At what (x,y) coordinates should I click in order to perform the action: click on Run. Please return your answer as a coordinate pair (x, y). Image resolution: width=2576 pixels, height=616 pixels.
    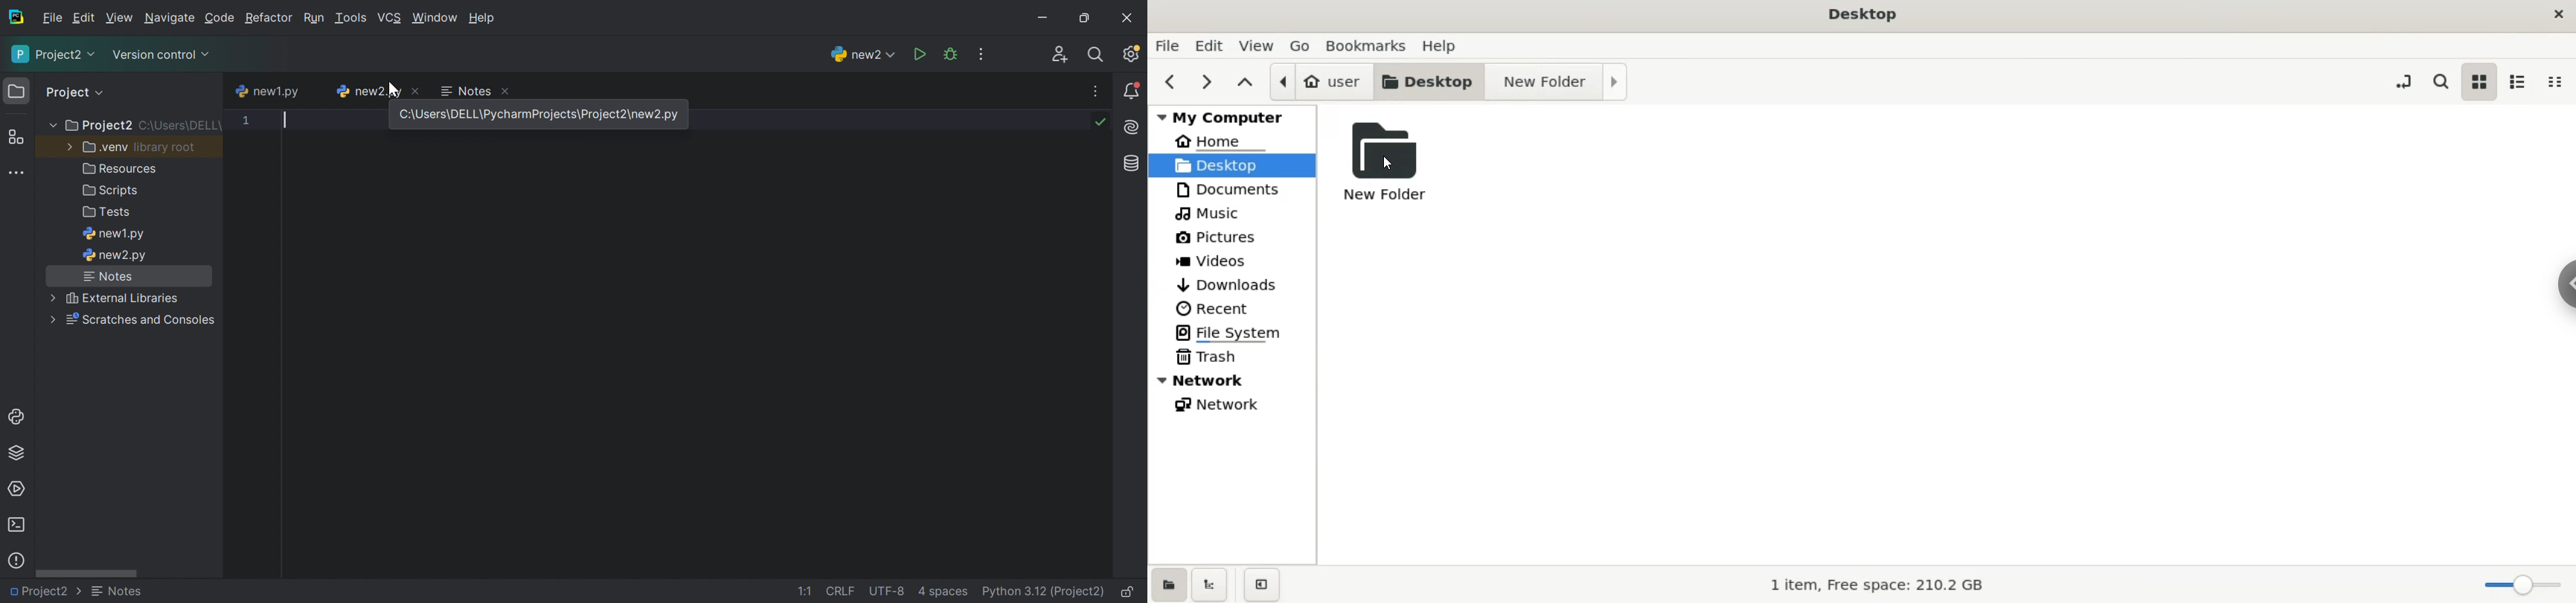
    Looking at the image, I should click on (920, 53).